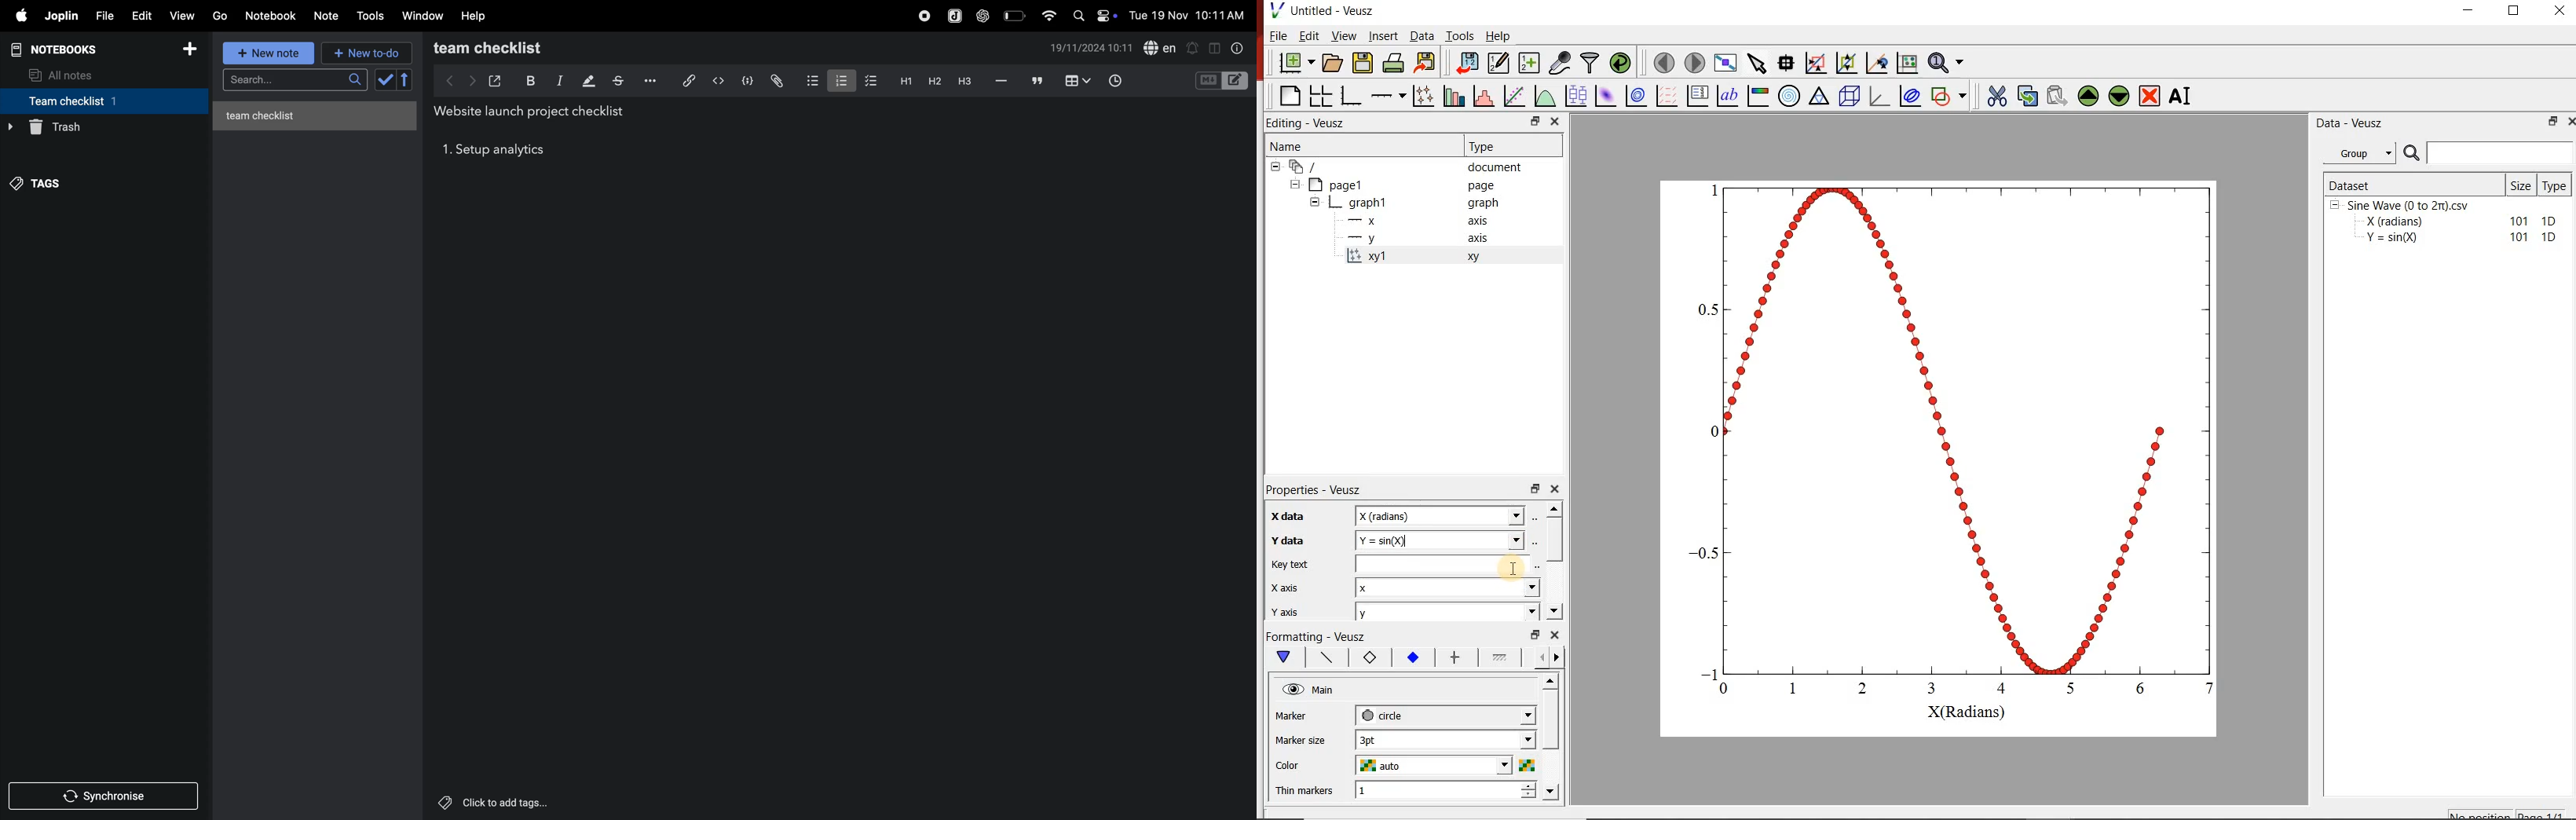 The width and height of the screenshot is (2576, 840). I want to click on plot 2d dataset as image, so click(1606, 96).